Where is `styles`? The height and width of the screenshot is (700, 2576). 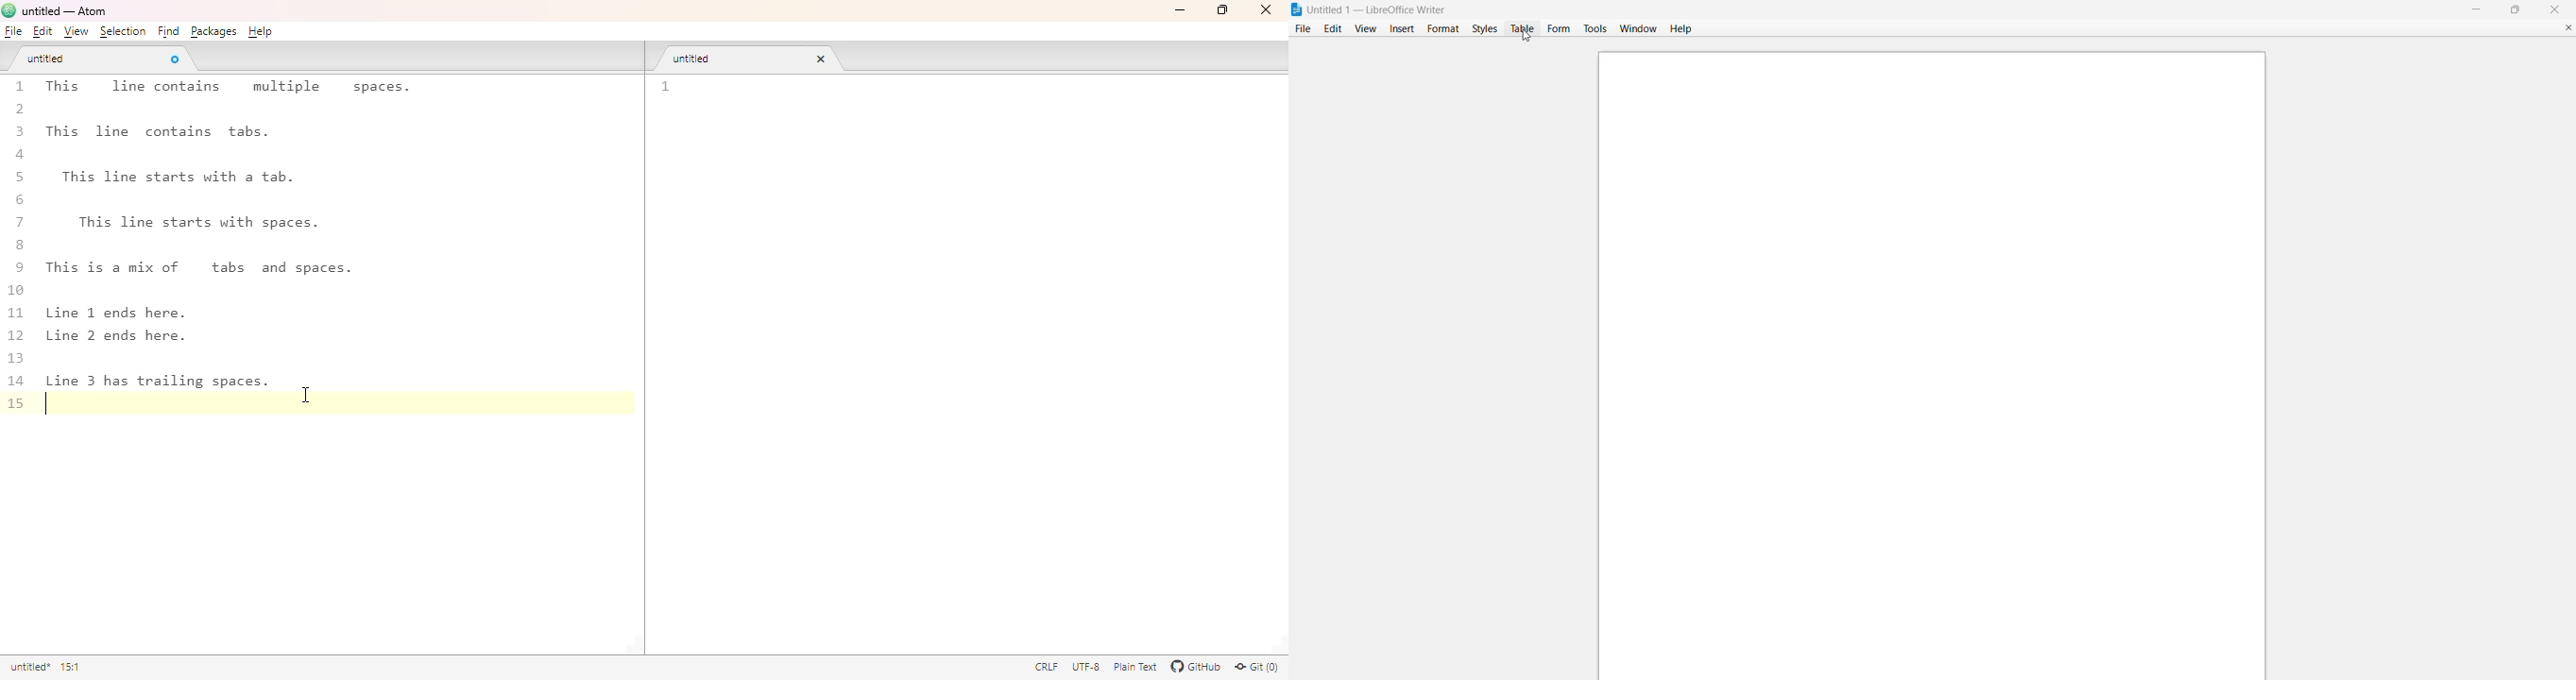 styles is located at coordinates (1483, 28).